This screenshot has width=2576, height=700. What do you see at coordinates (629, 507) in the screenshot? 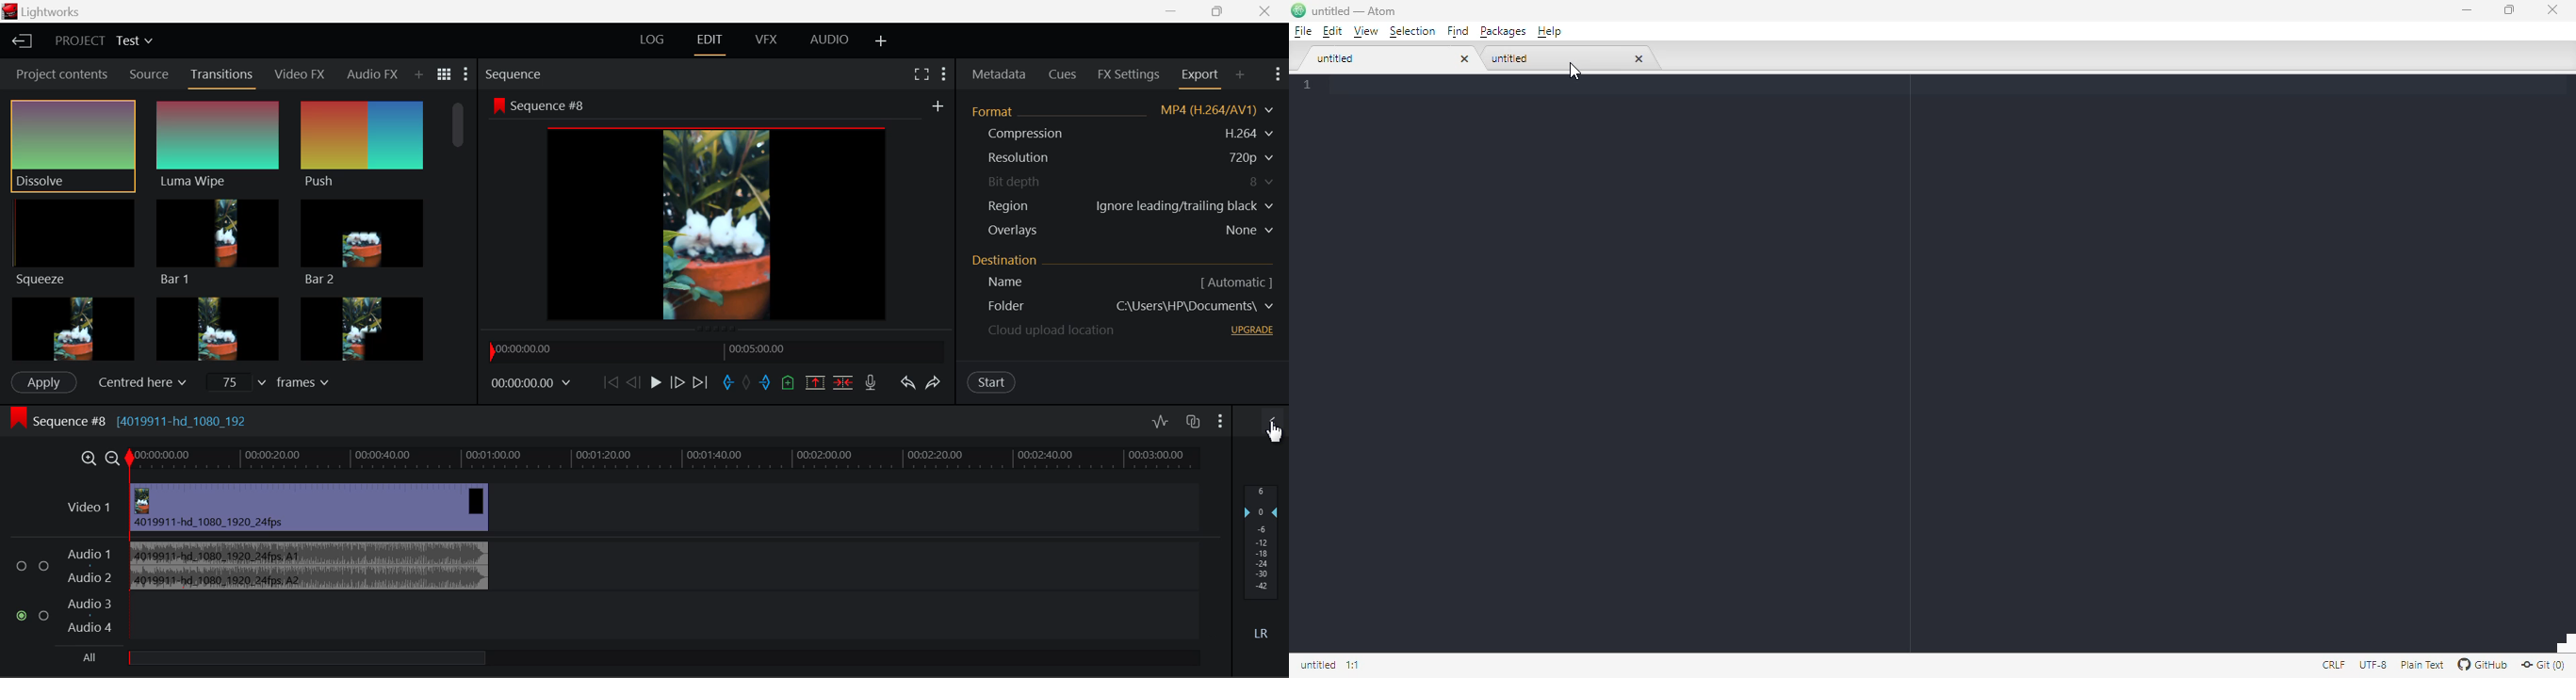
I see `Video Layer` at bounding box center [629, 507].